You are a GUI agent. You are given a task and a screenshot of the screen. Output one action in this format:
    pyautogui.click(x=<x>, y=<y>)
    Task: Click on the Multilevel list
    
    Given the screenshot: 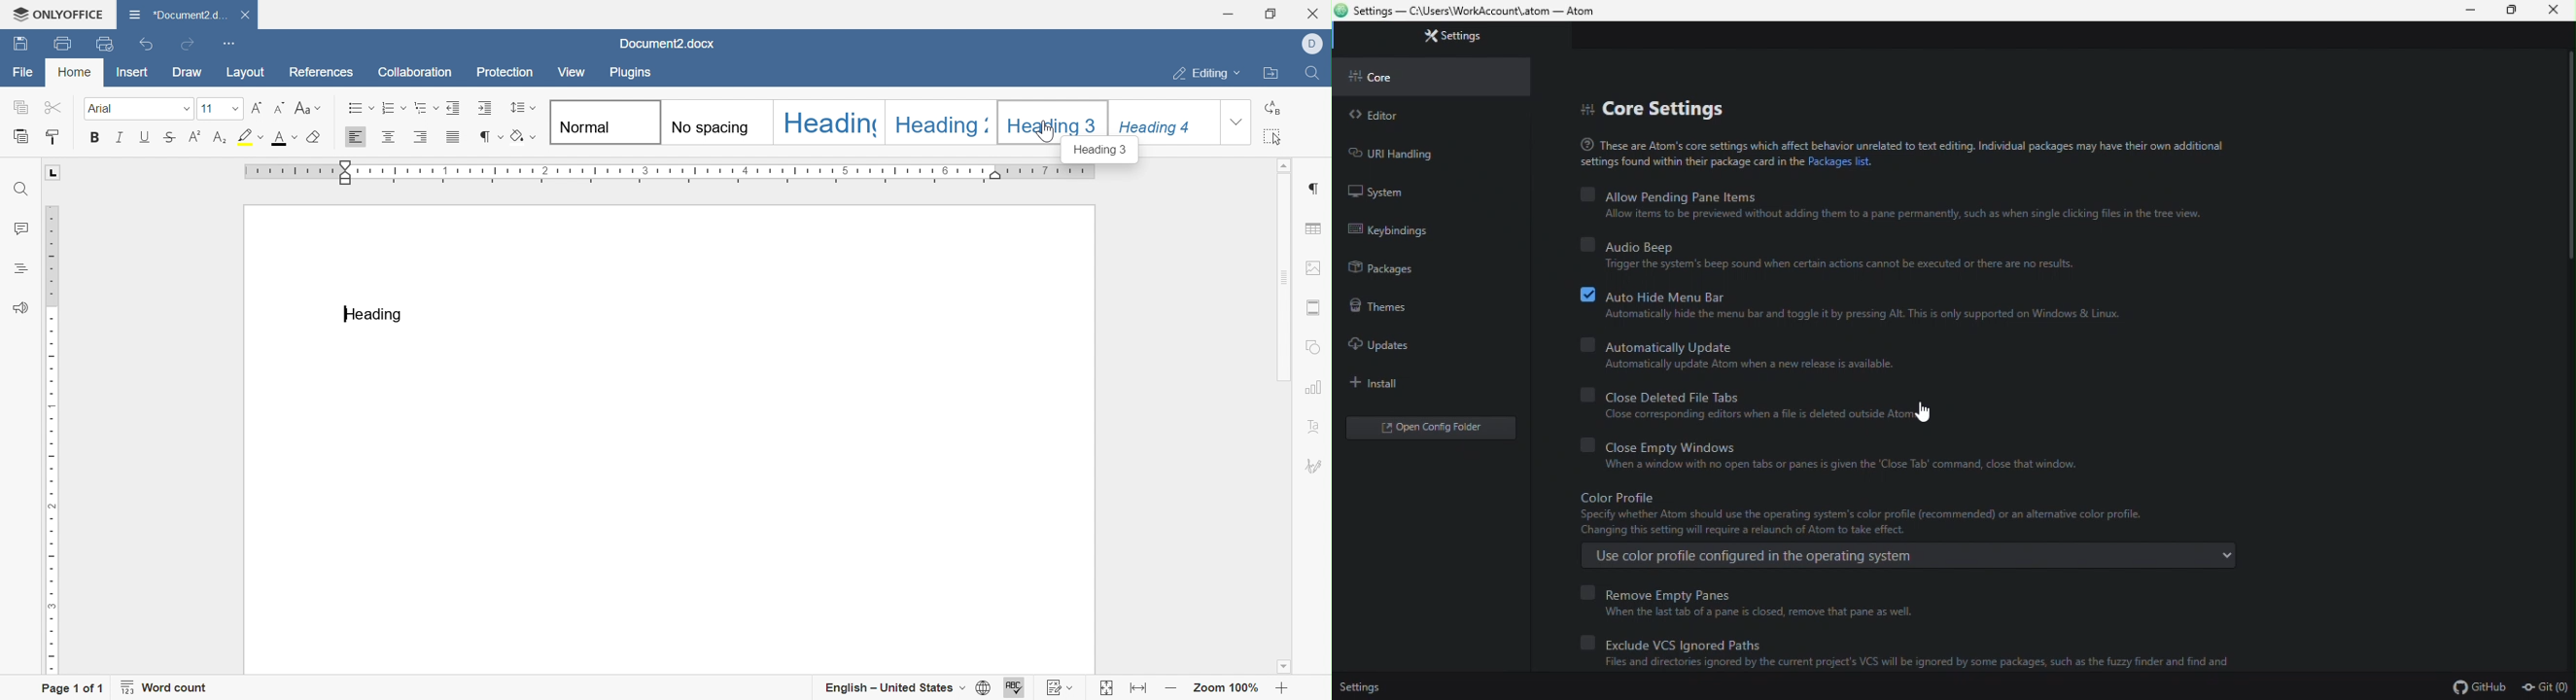 What is the action you would take?
    pyautogui.click(x=422, y=110)
    